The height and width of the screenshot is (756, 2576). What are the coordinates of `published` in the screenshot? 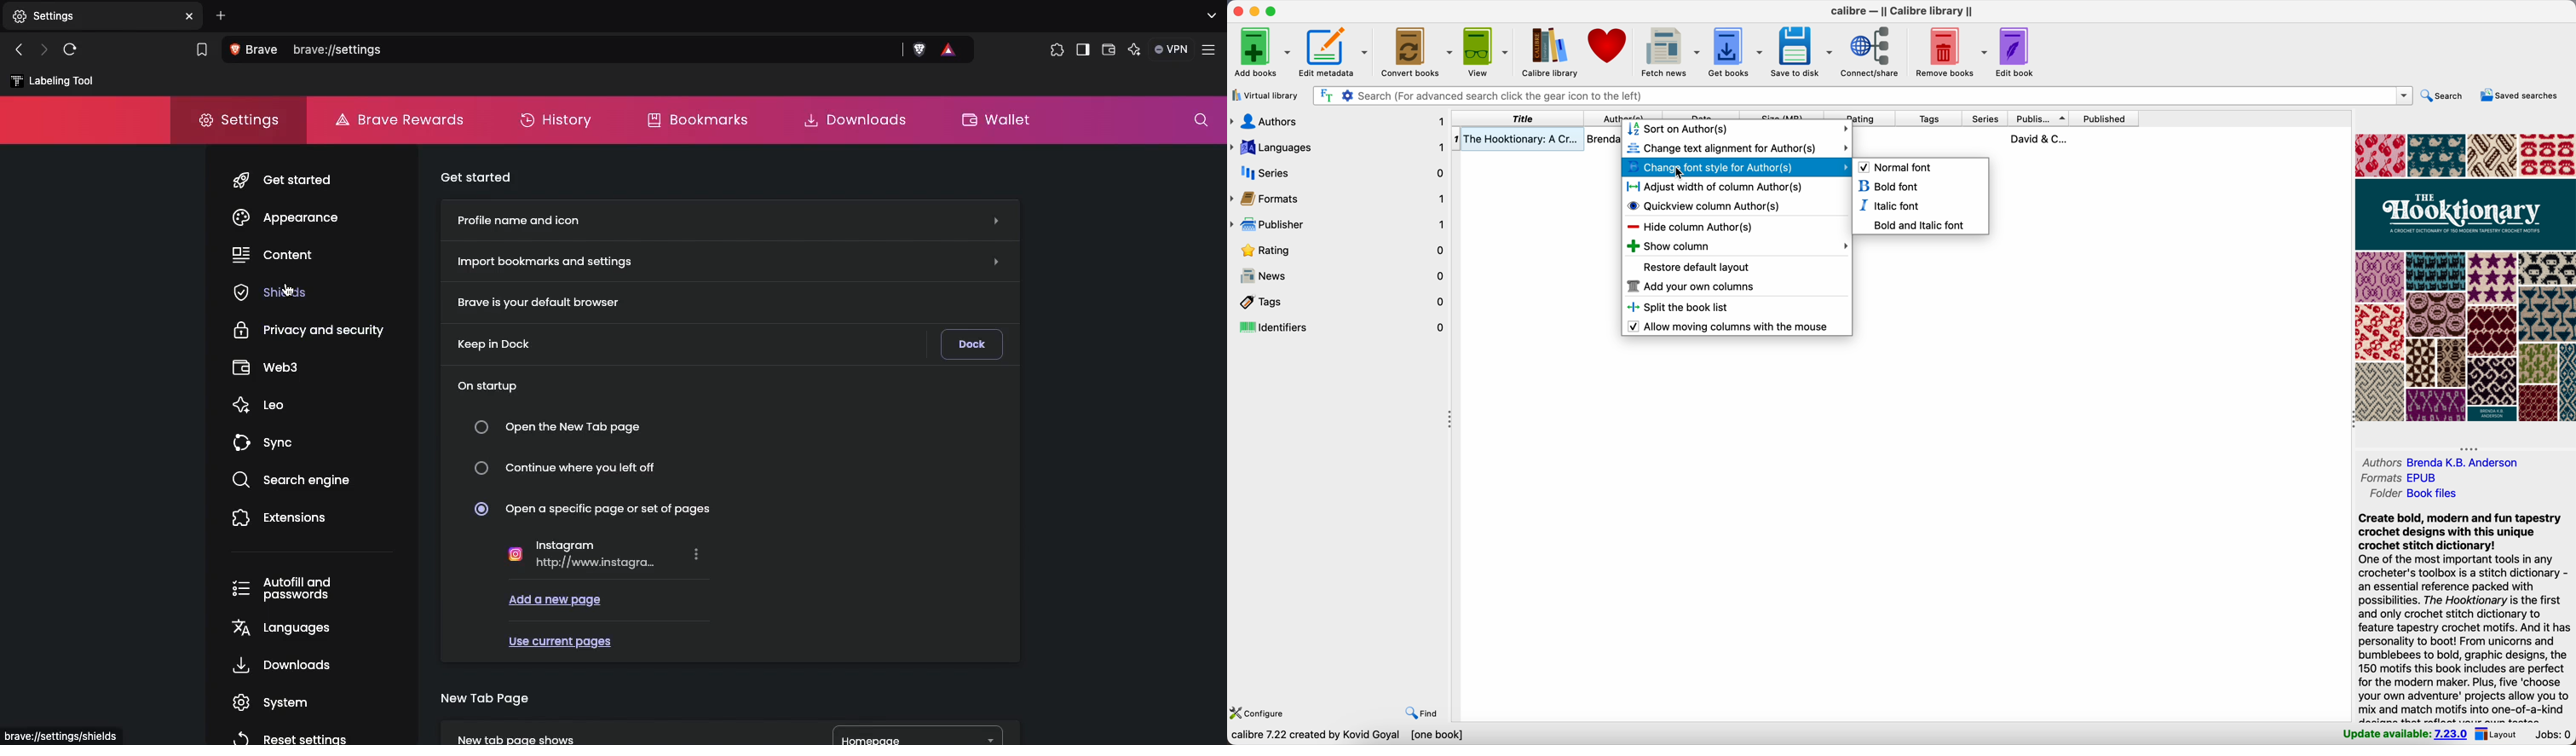 It's located at (2104, 118).